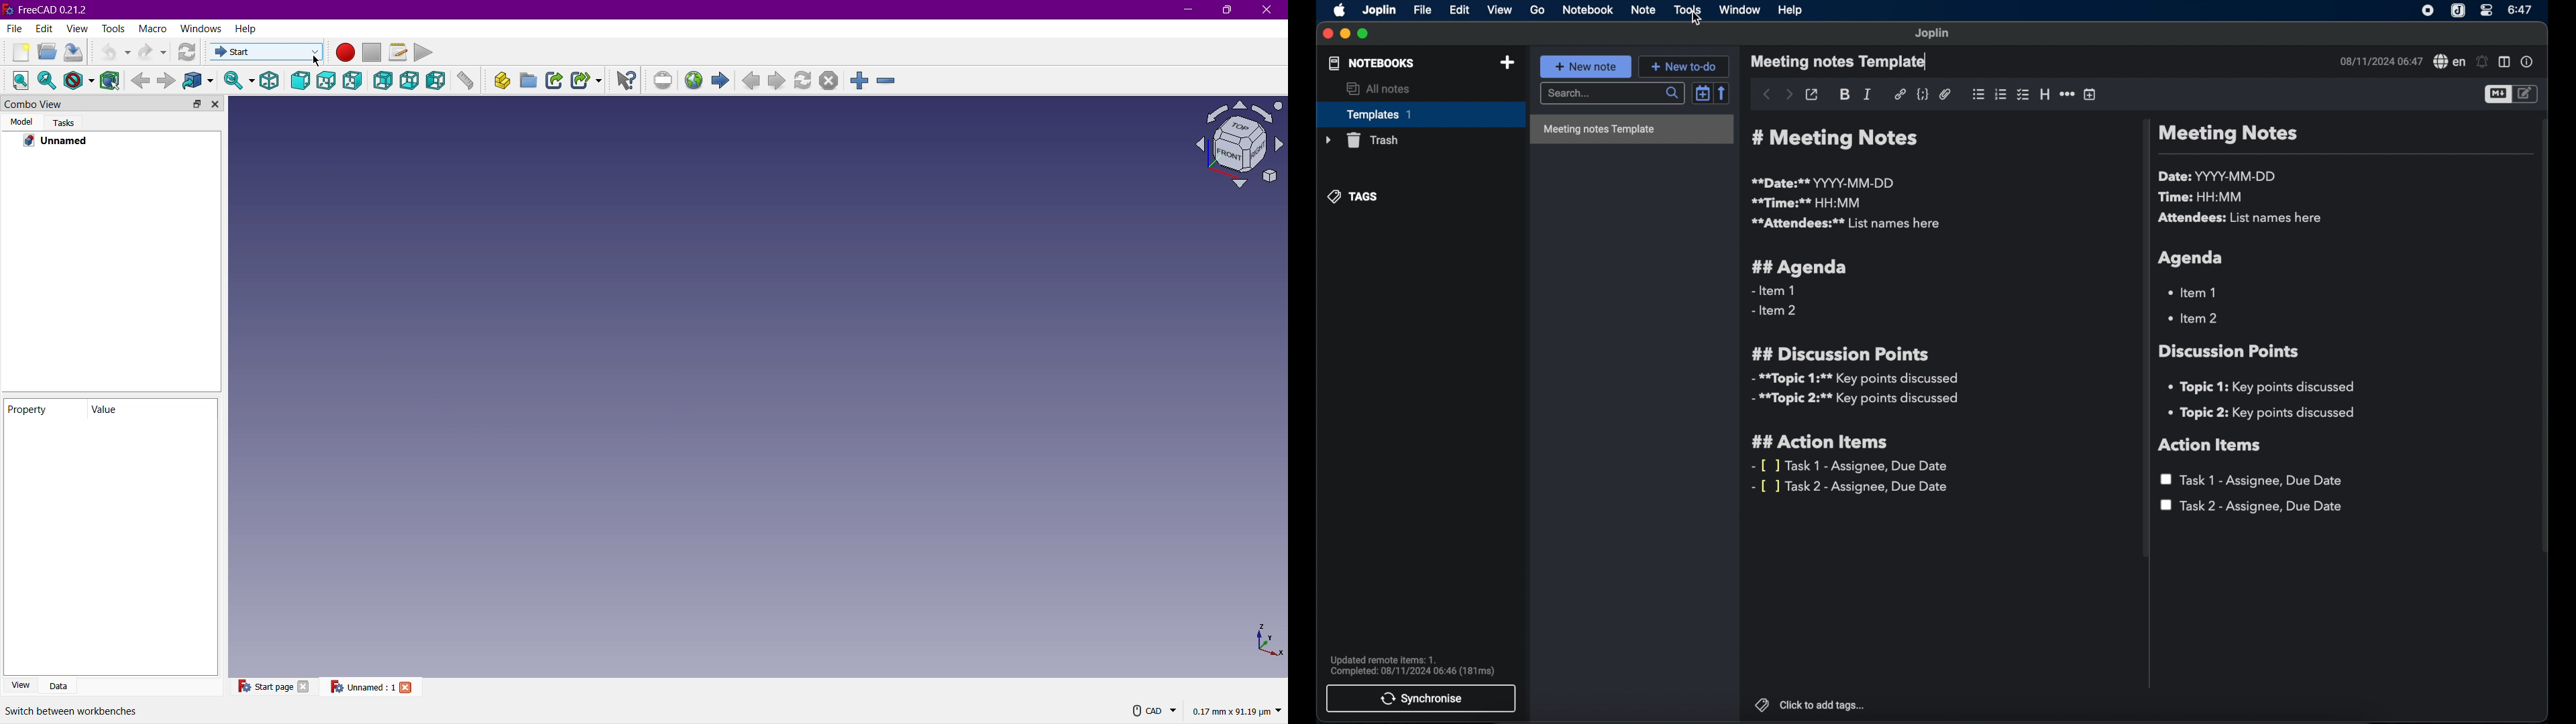  Describe the element at coordinates (1379, 9) in the screenshot. I see `Joplin` at that location.